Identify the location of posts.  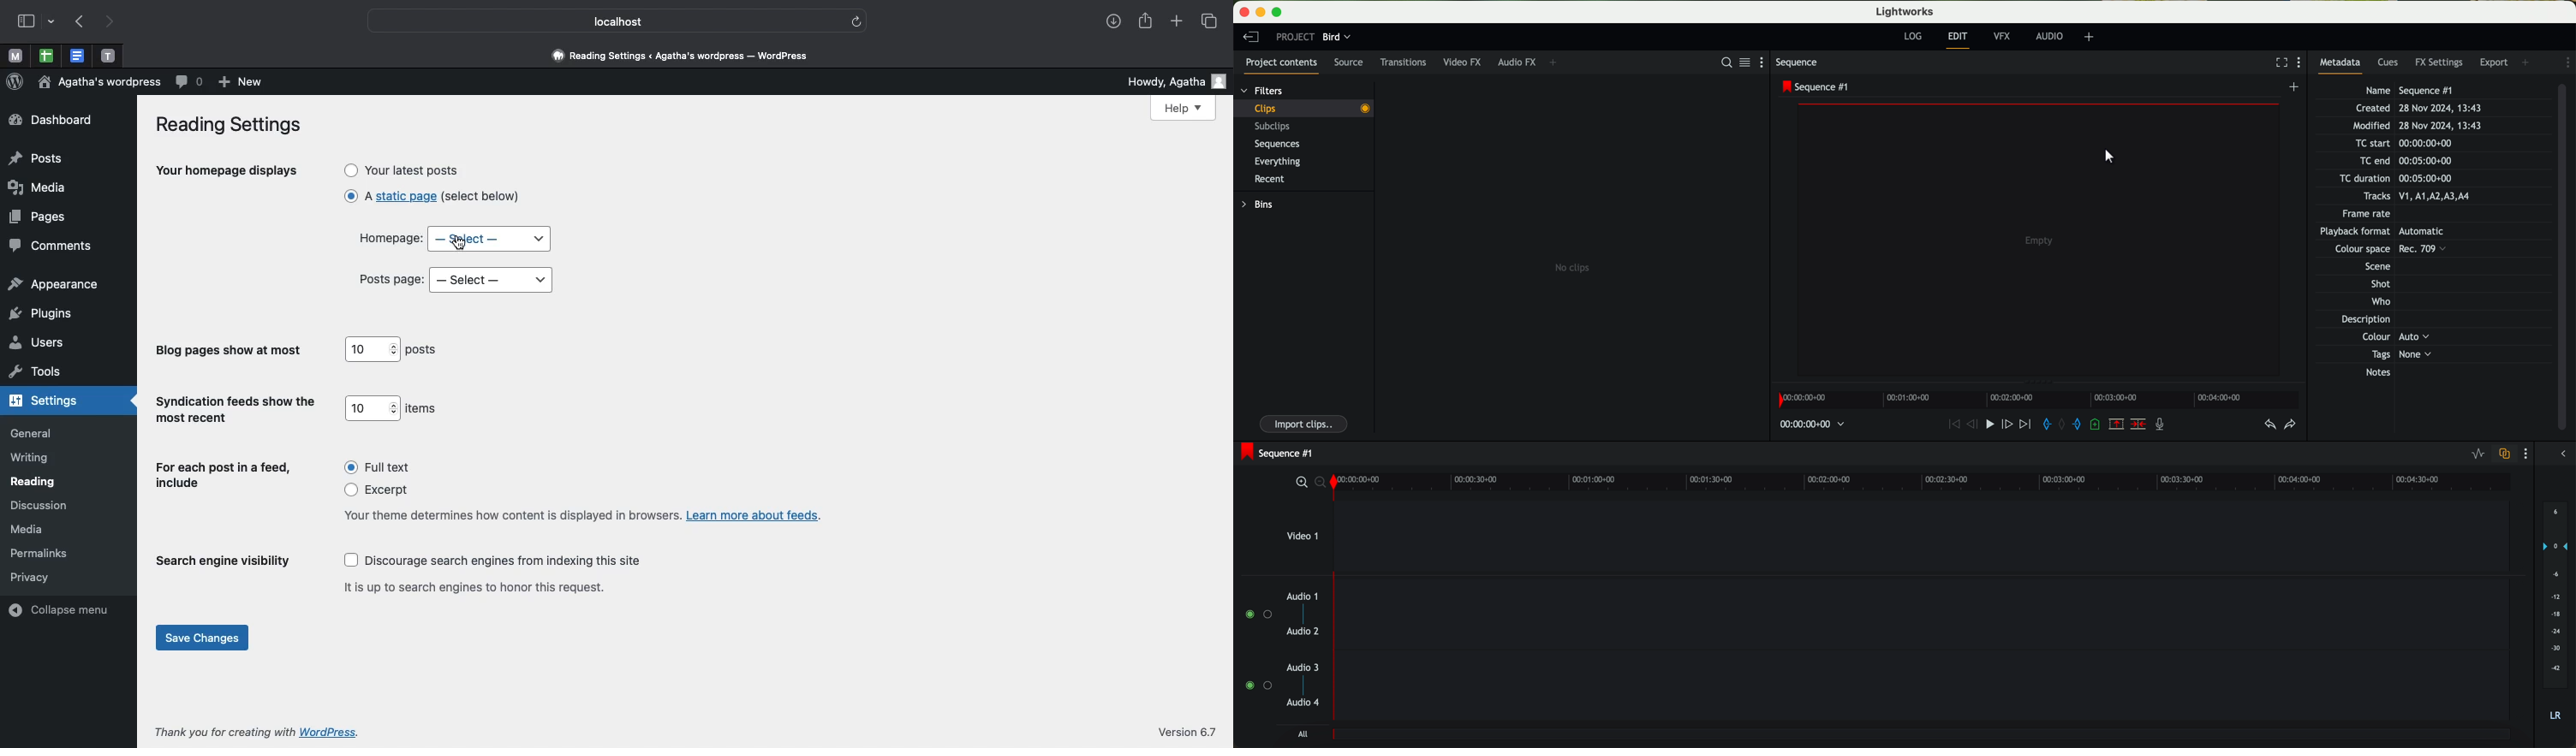
(36, 160).